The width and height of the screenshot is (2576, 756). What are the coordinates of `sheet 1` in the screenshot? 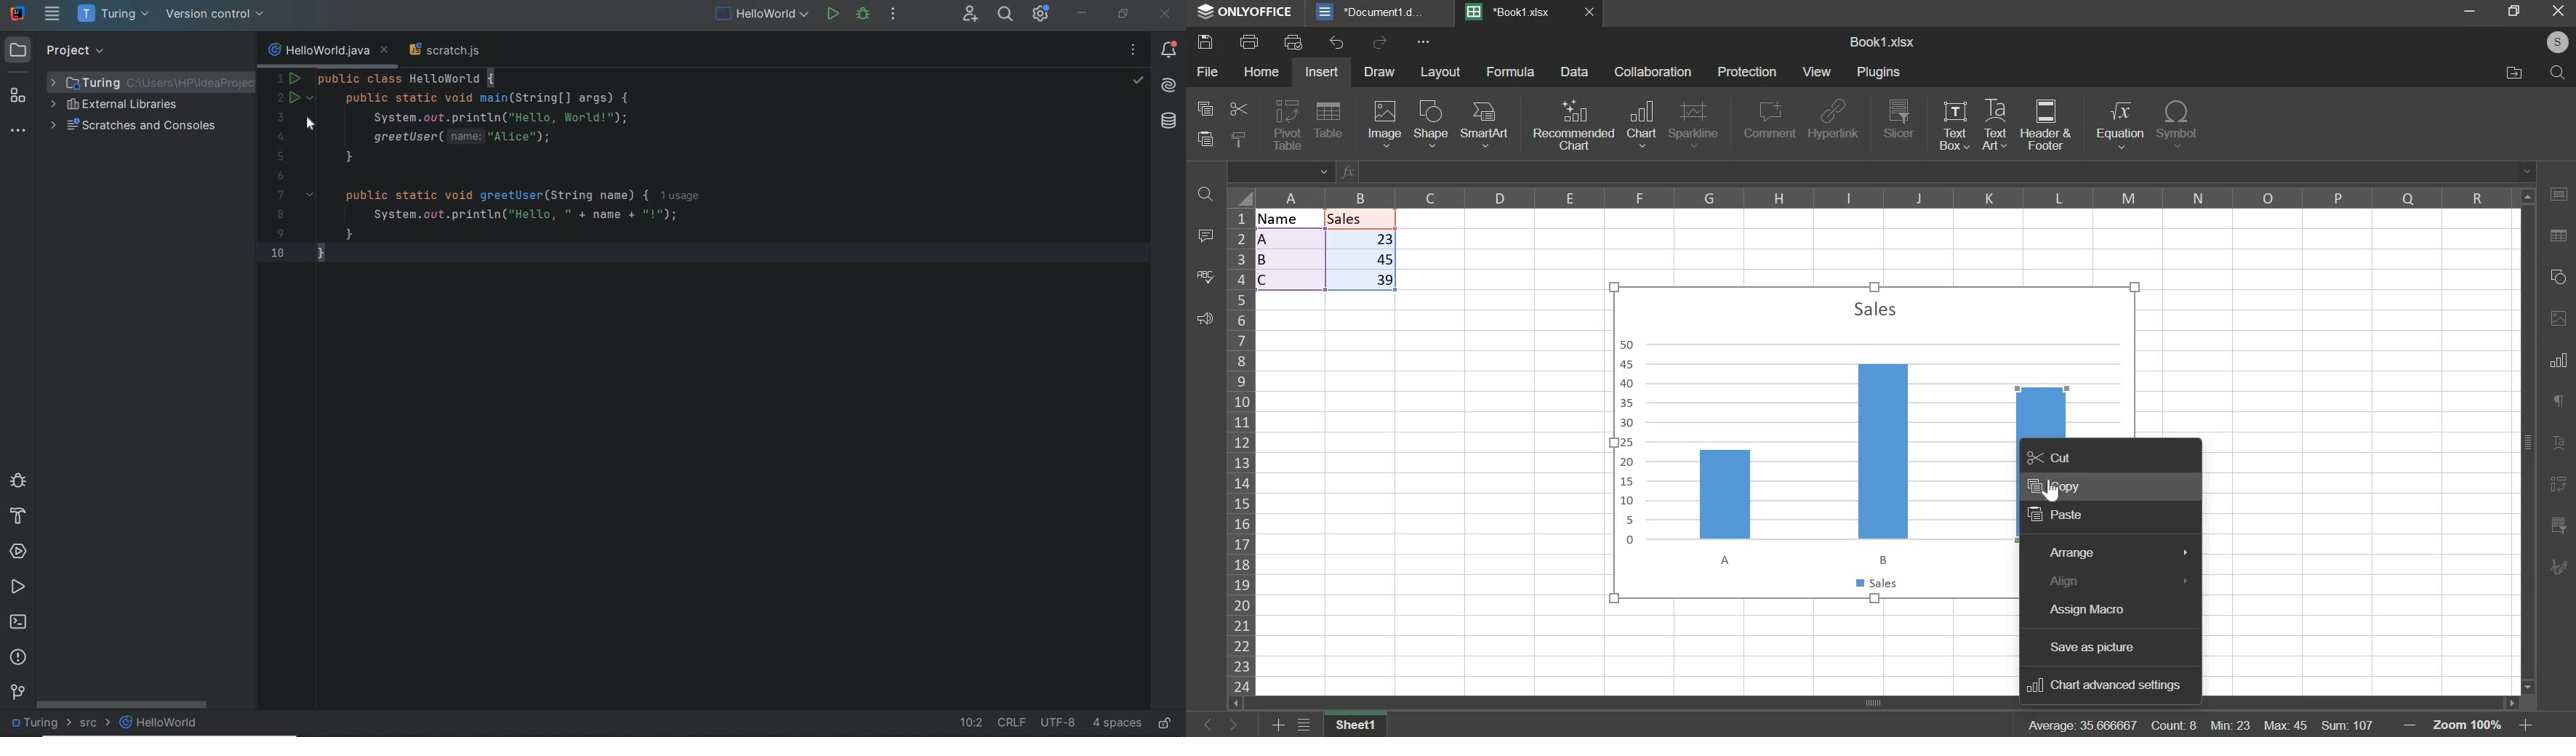 It's located at (1356, 726).